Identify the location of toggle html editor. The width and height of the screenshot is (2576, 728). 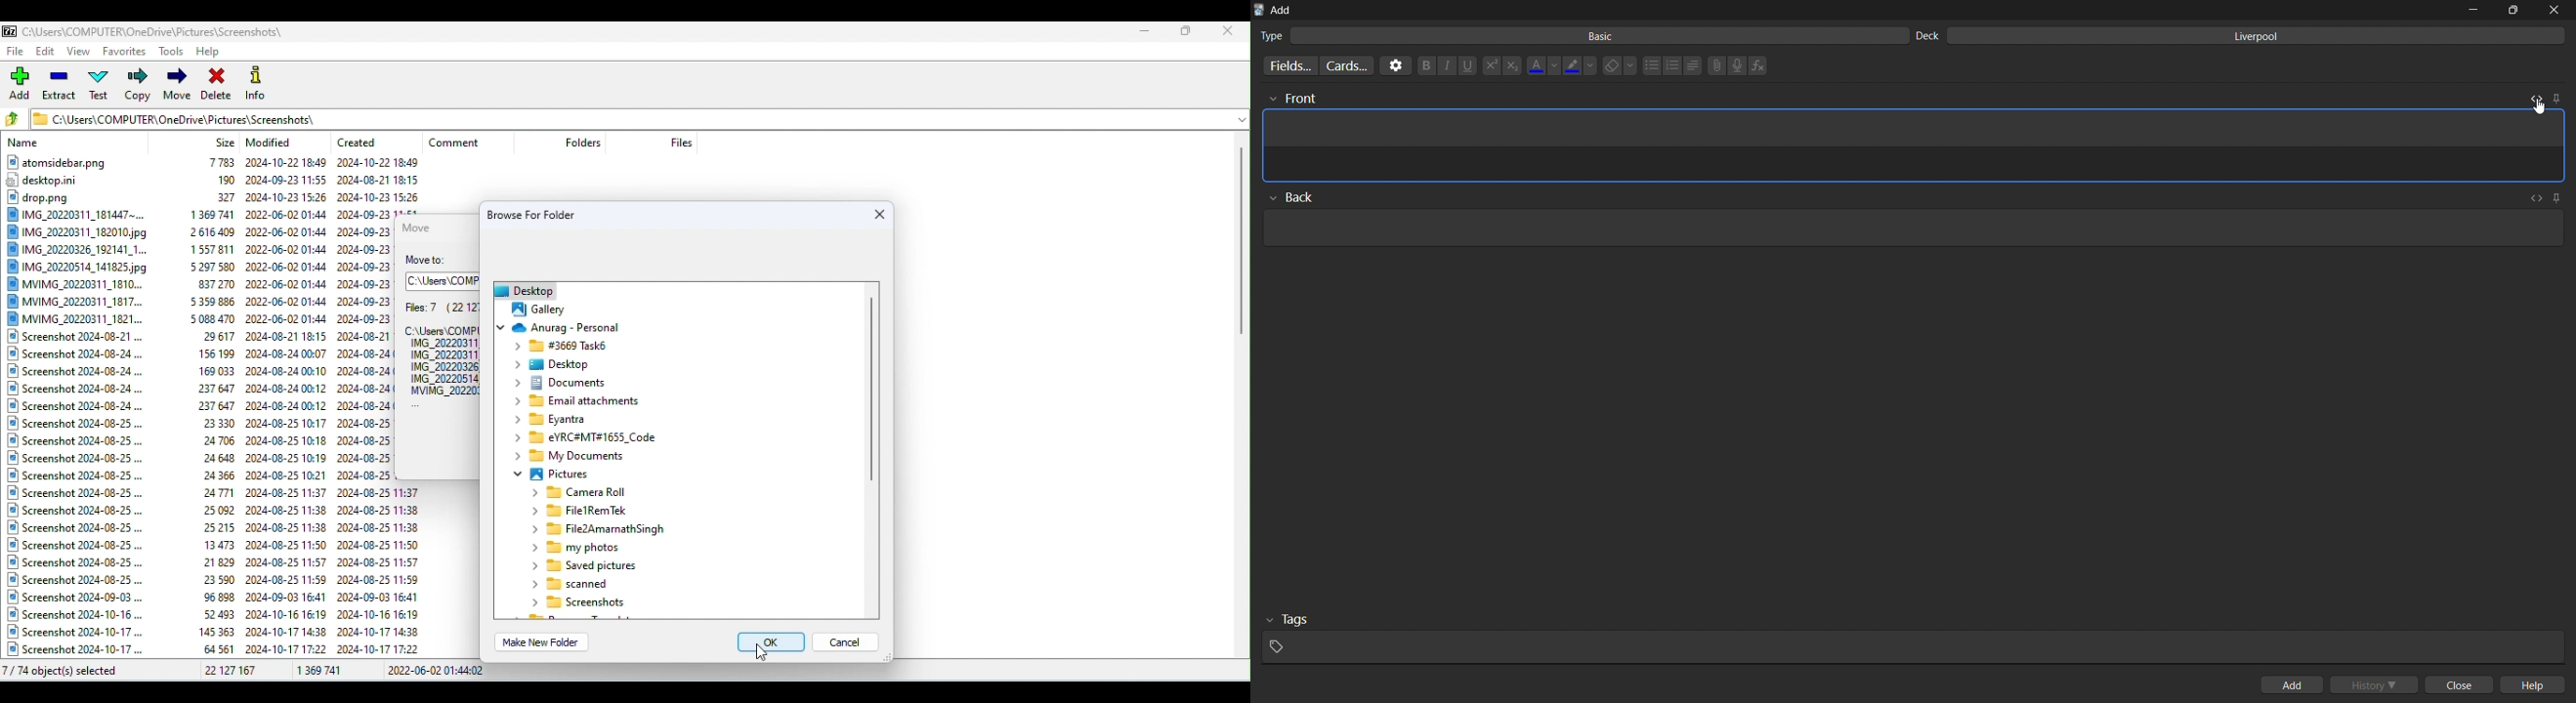
(2534, 97).